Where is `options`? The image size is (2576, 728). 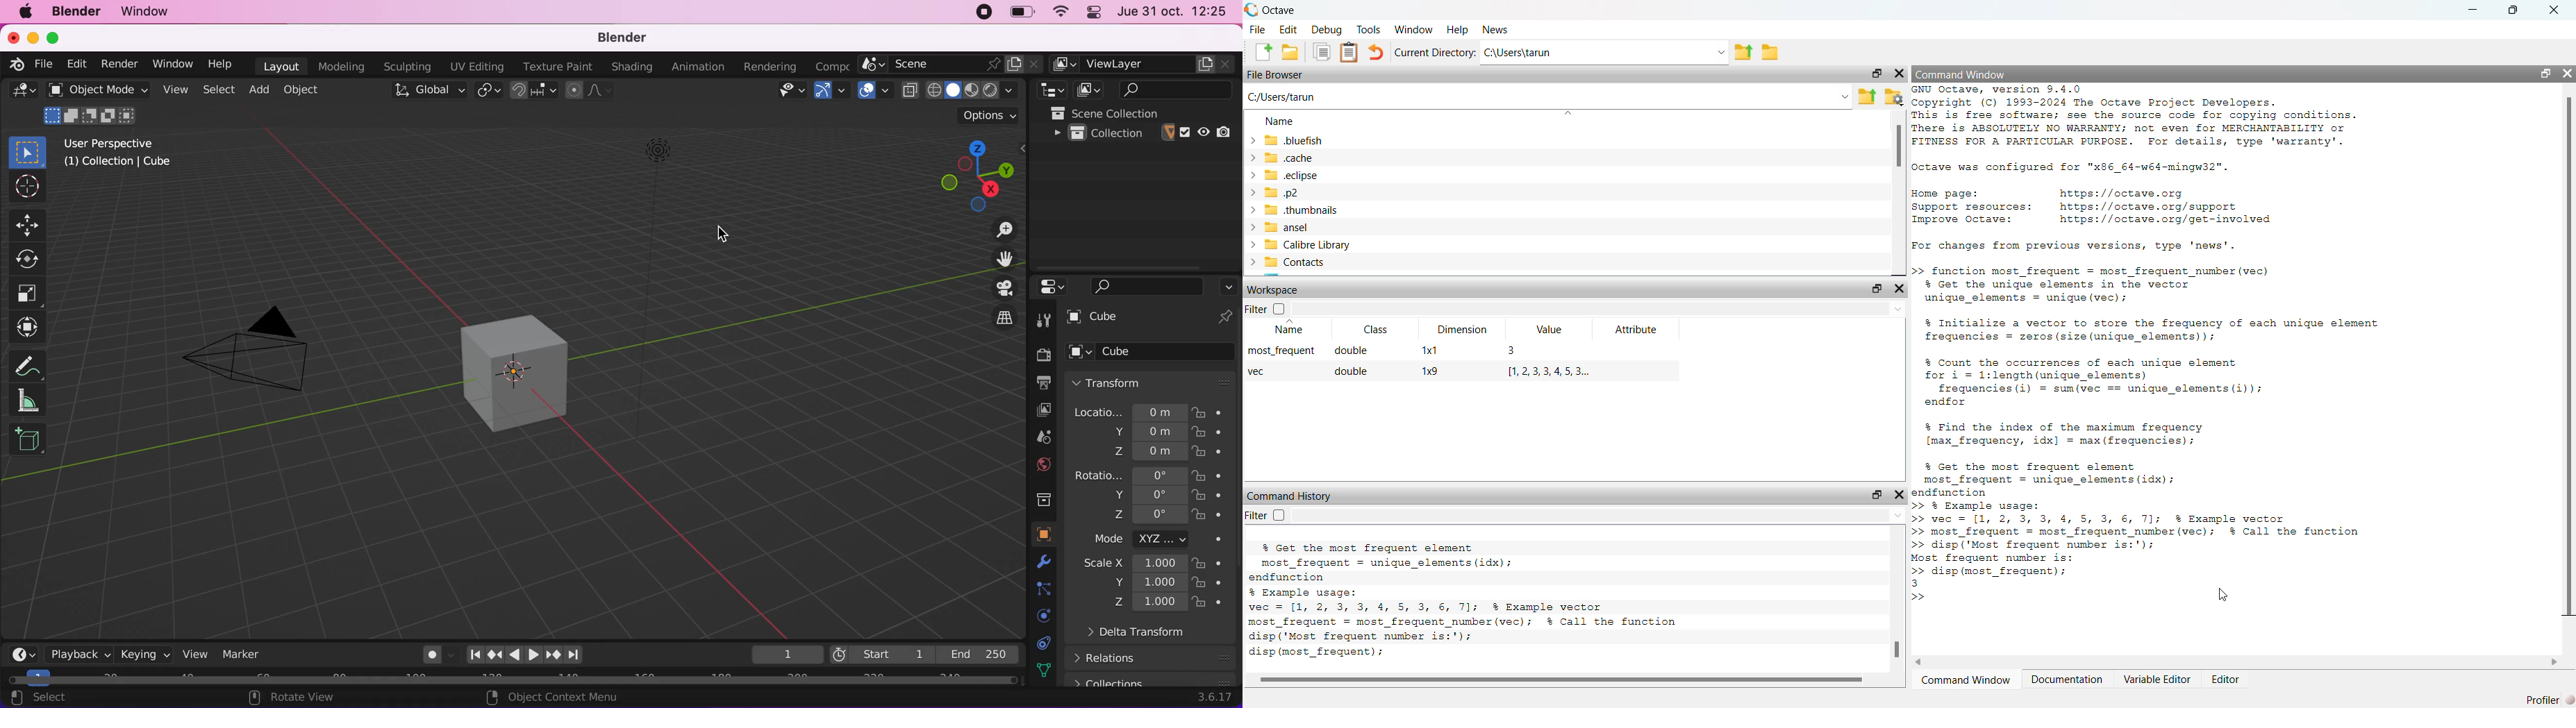
options is located at coordinates (1229, 284).